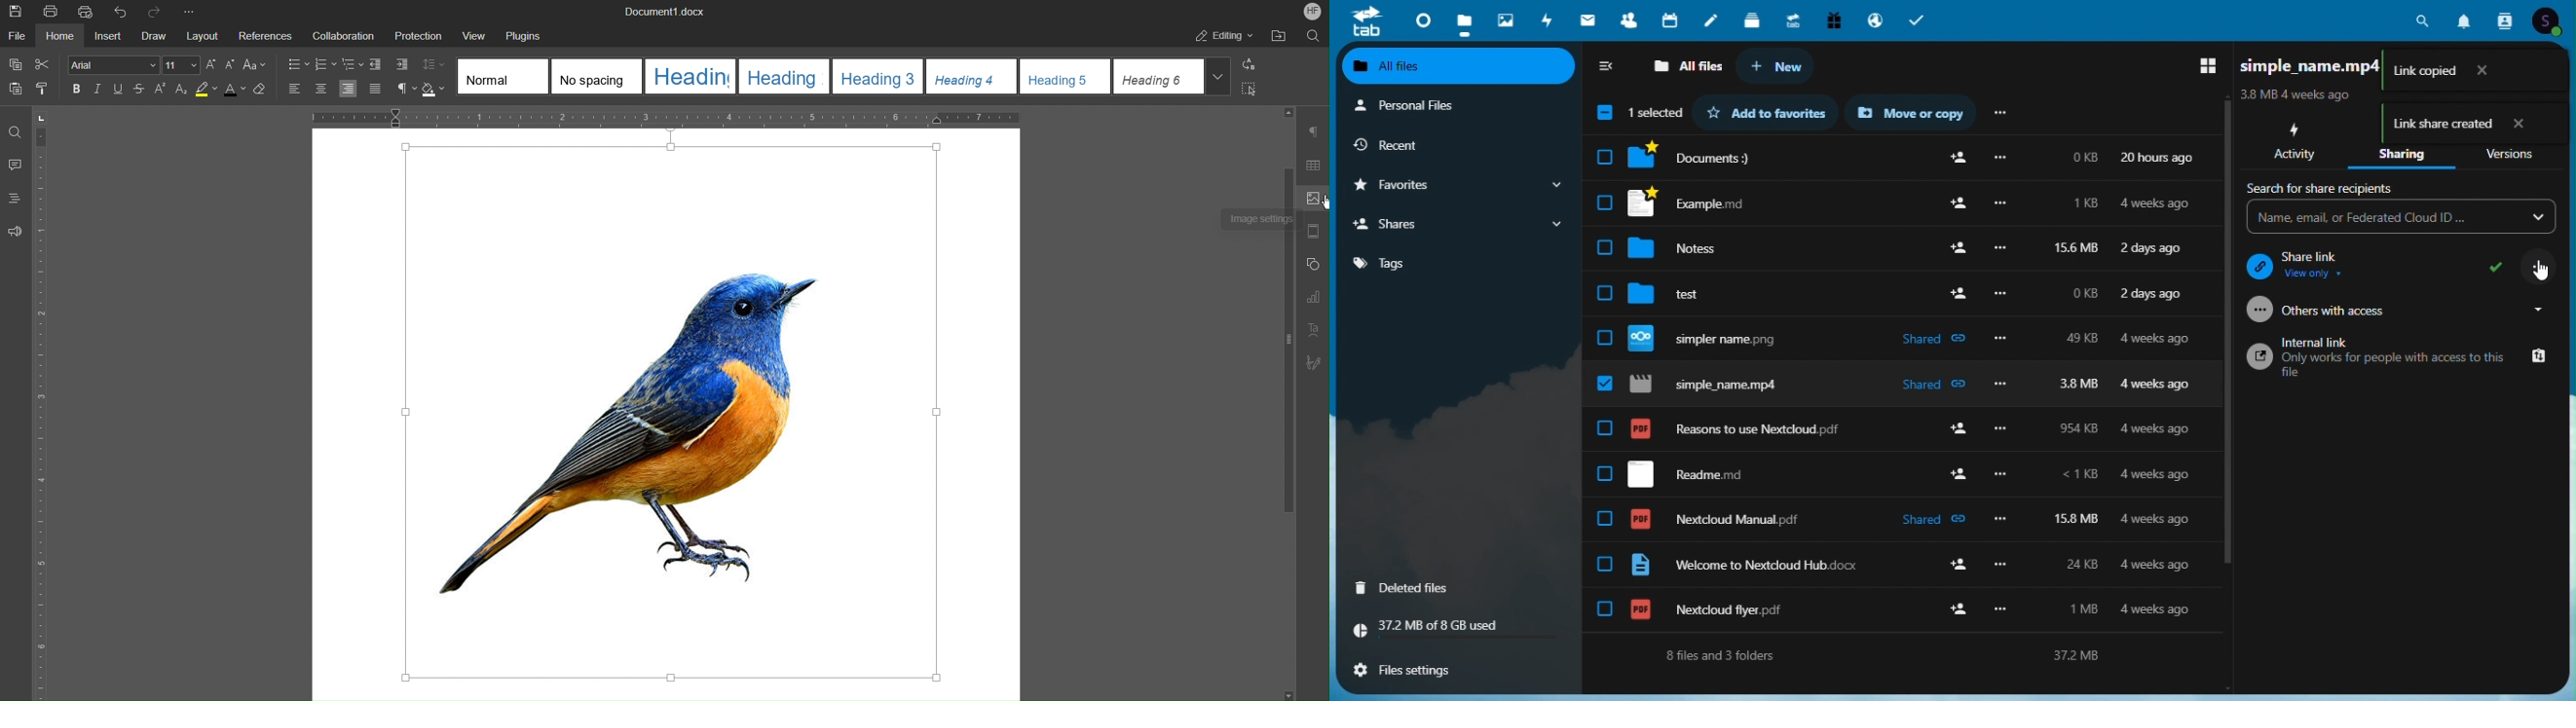 The height and width of the screenshot is (728, 2576). I want to click on Heading 3, so click(880, 76).